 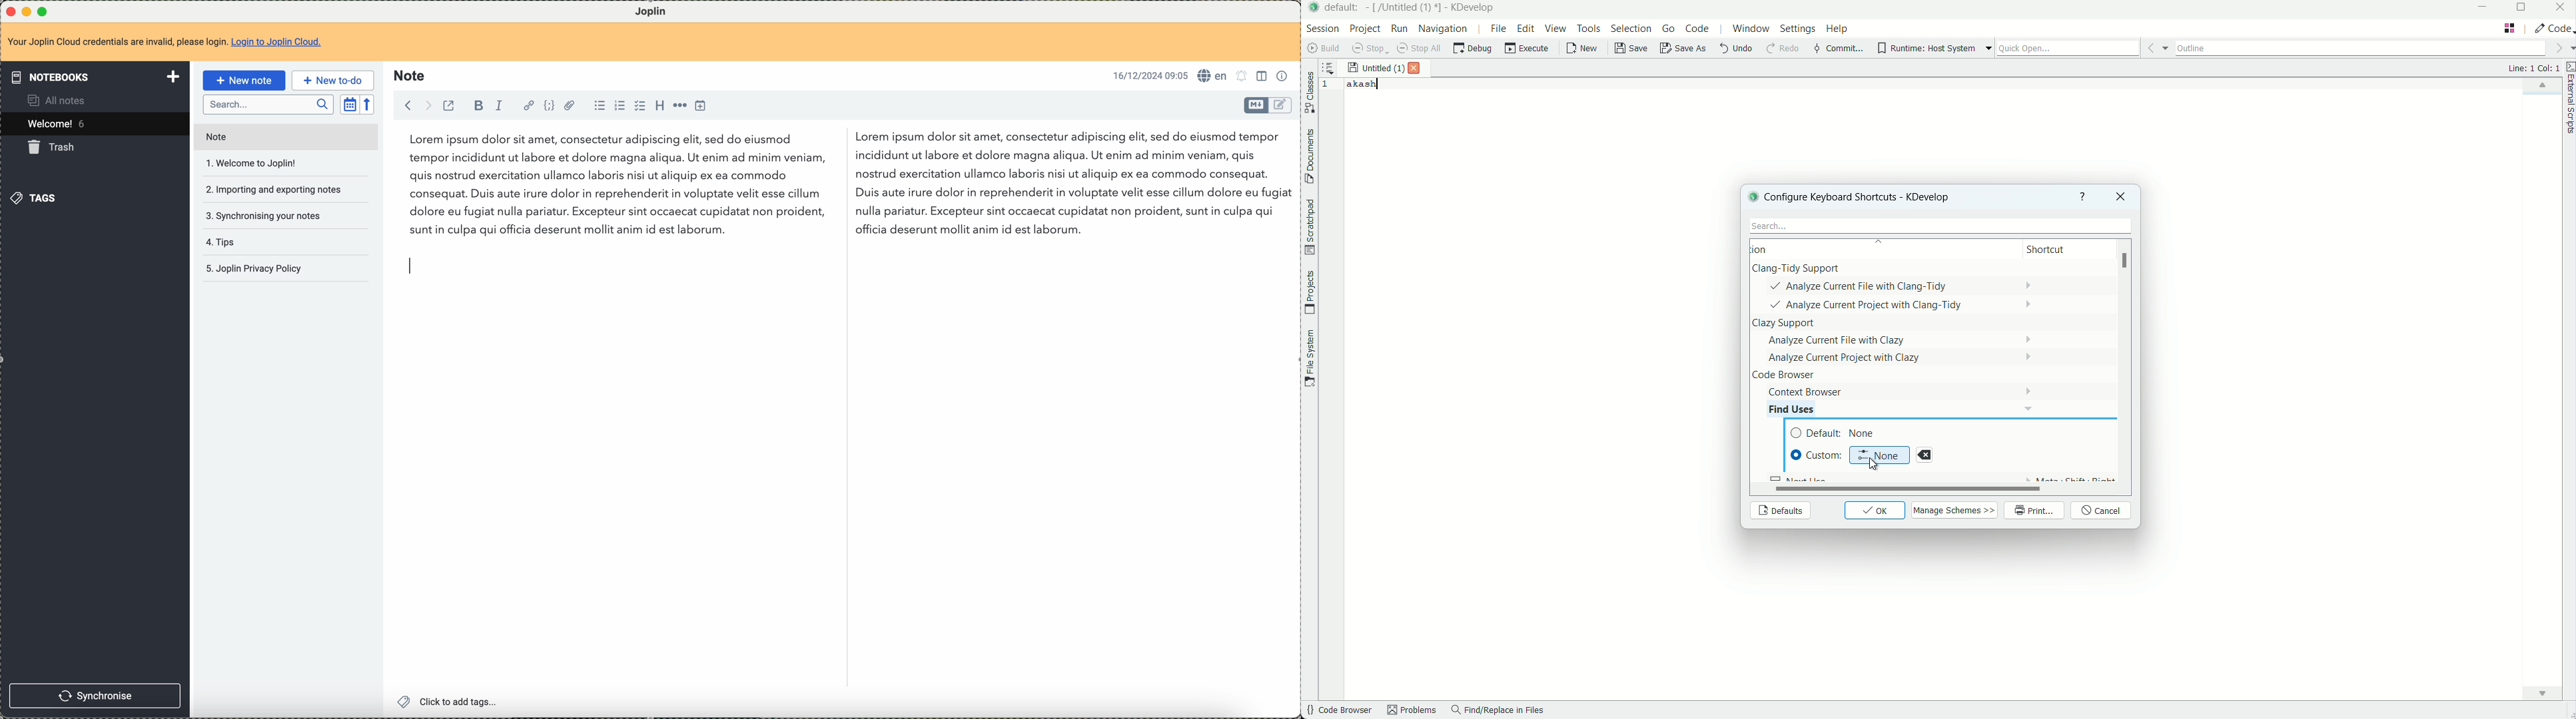 What do you see at coordinates (1284, 77) in the screenshot?
I see `note properties` at bounding box center [1284, 77].